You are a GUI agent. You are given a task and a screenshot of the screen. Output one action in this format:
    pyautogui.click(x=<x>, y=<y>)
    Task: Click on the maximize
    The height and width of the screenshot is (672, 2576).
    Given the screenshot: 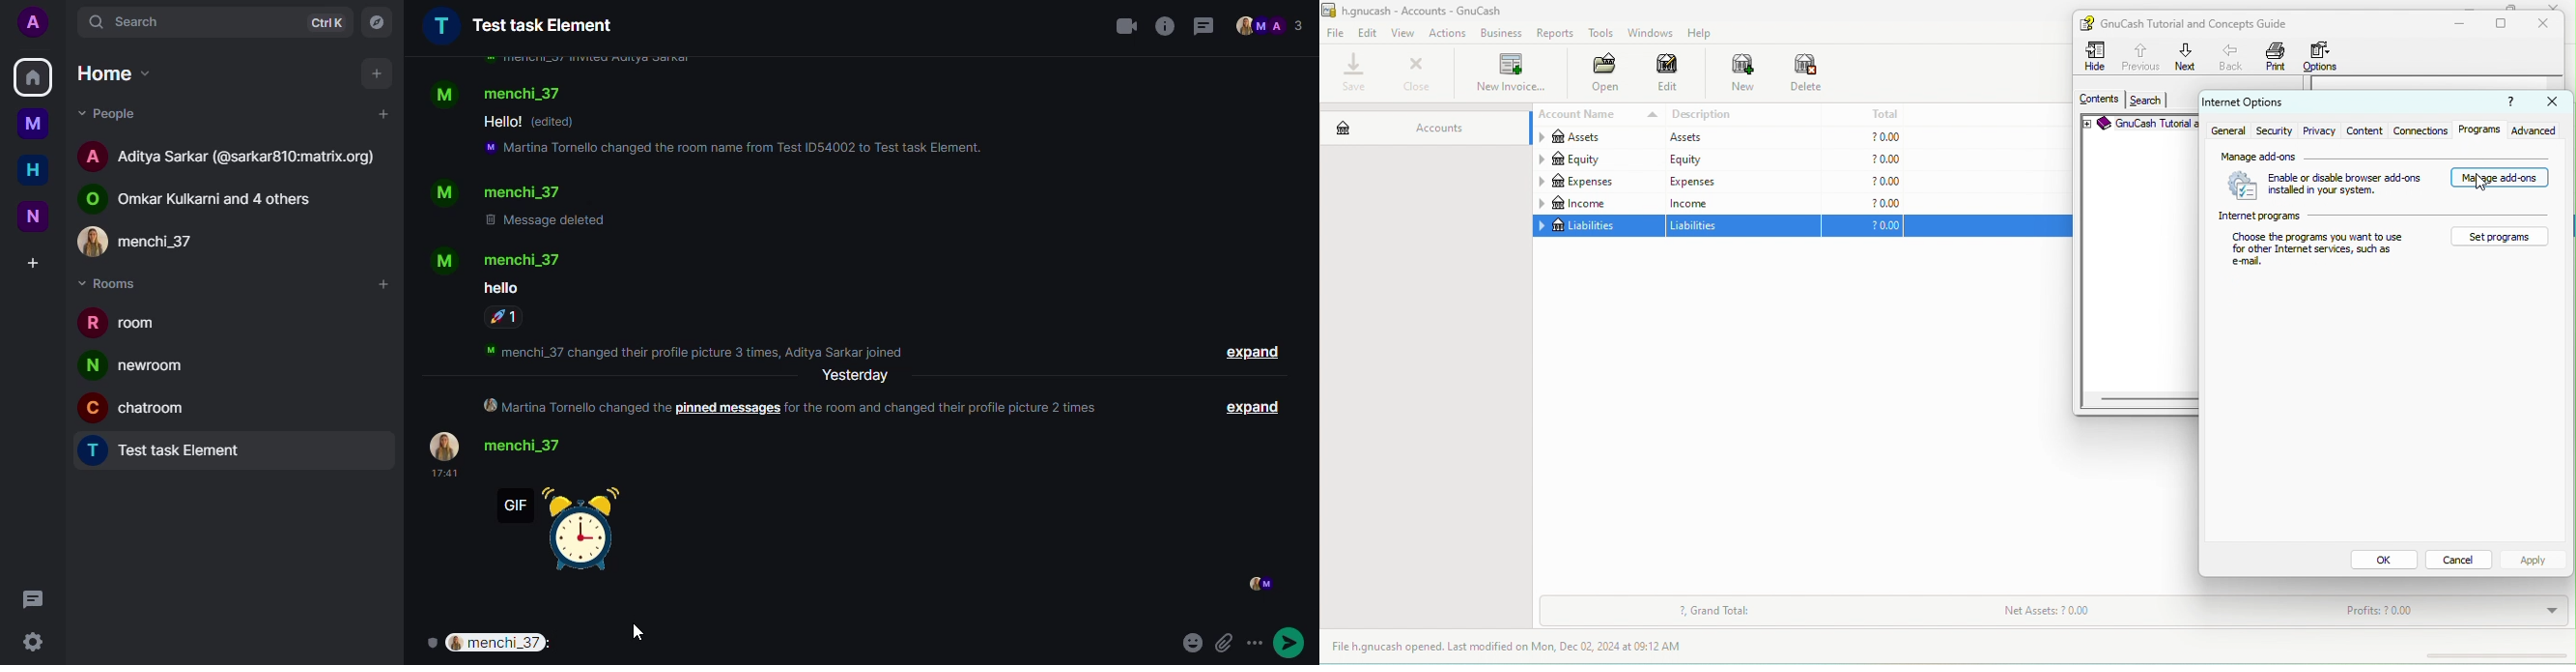 What is the action you would take?
    pyautogui.click(x=2509, y=6)
    